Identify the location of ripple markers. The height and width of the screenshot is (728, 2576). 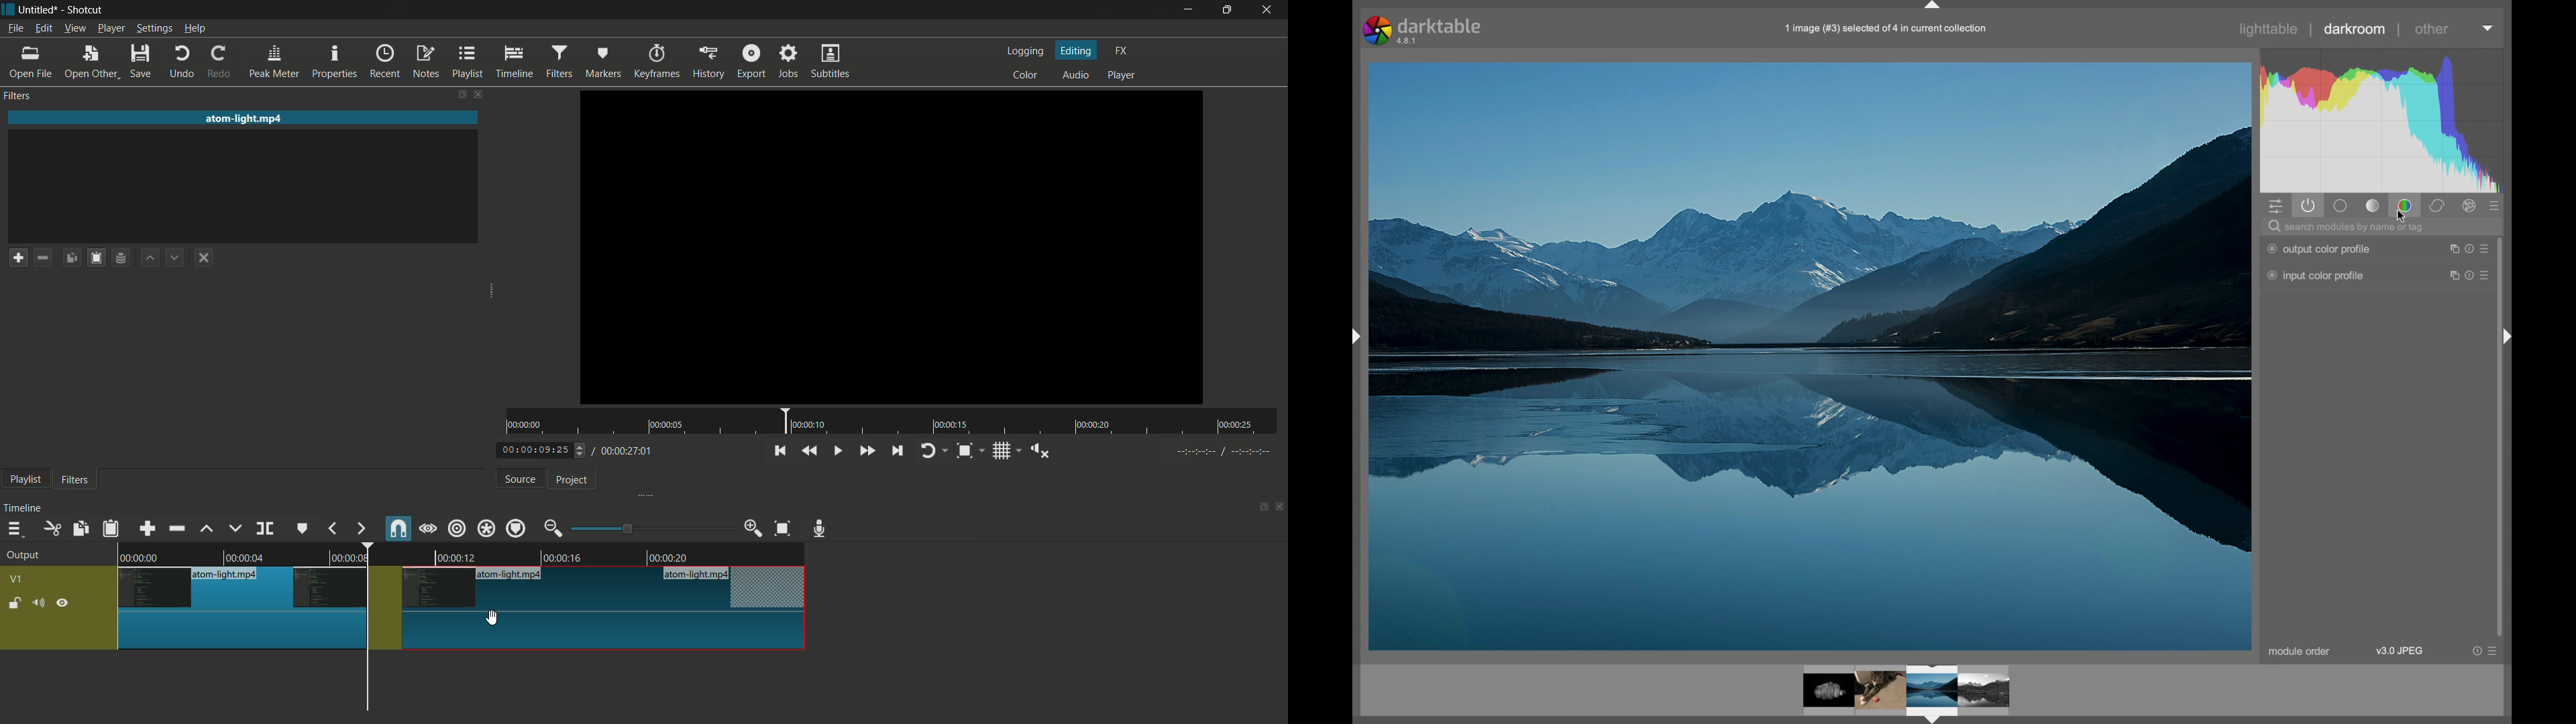
(517, 528).